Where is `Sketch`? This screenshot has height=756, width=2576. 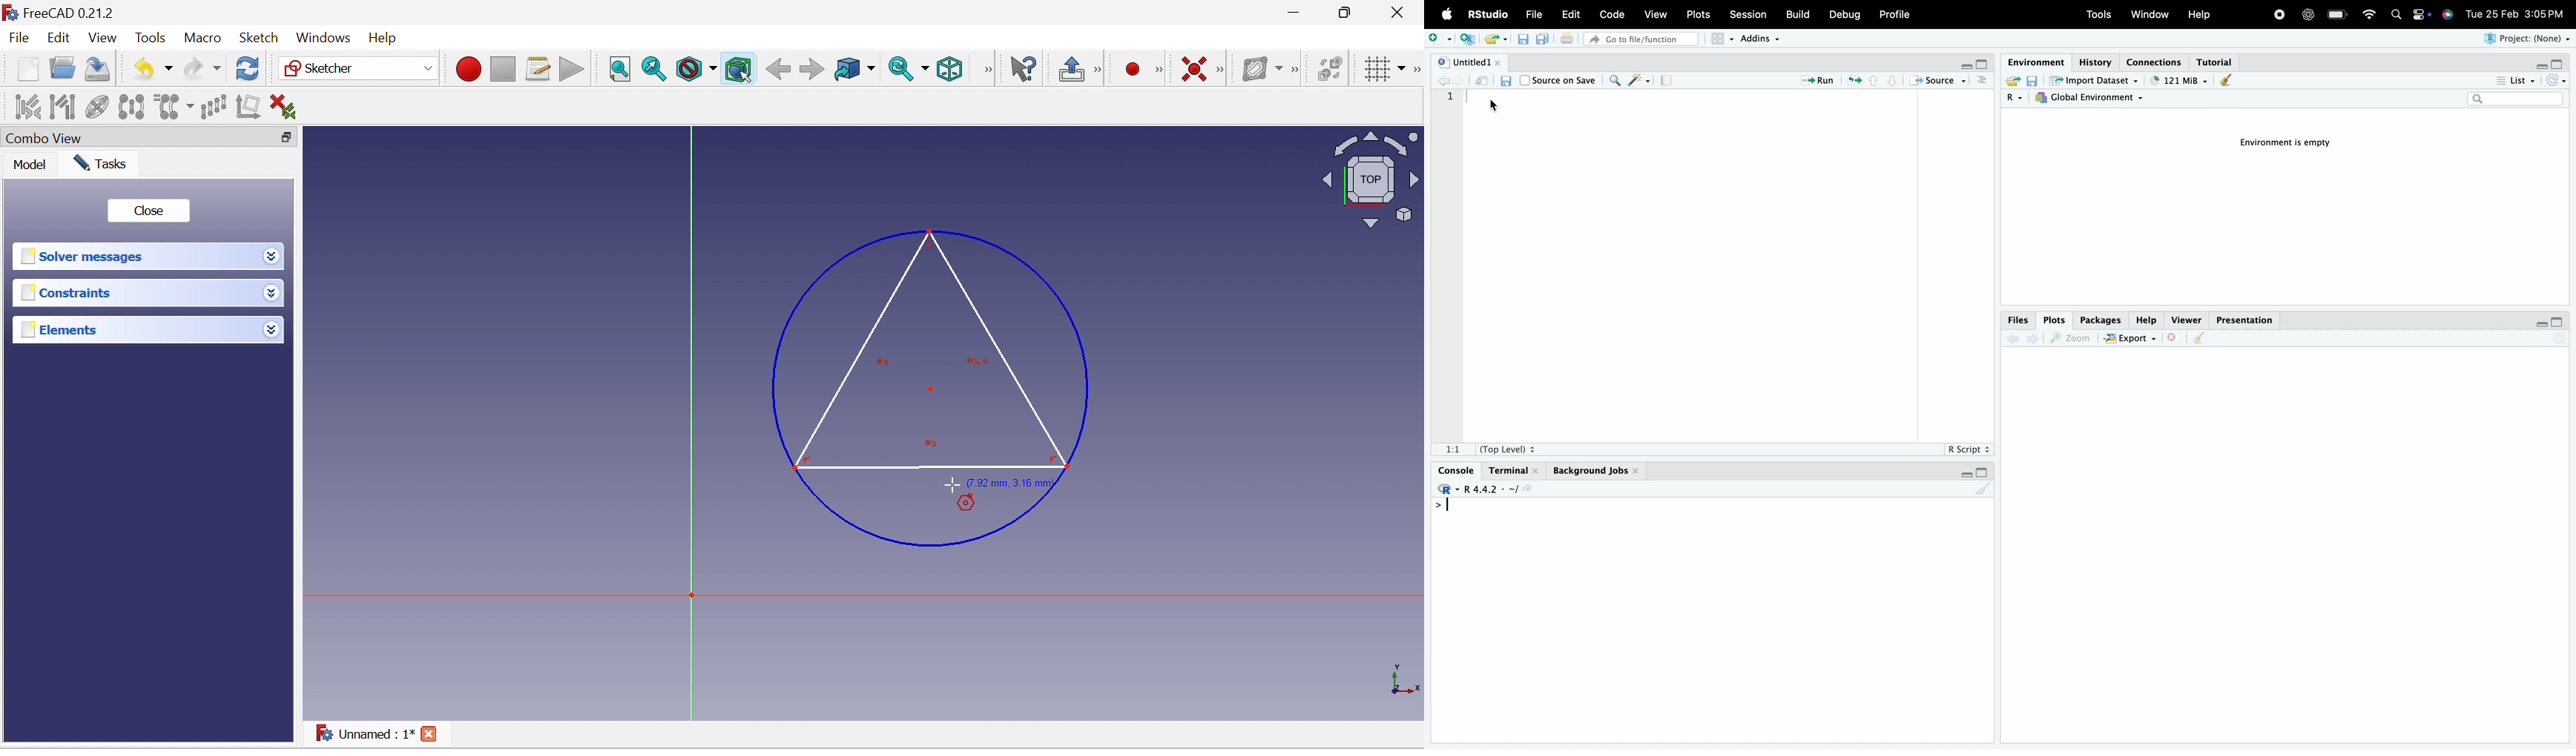 Sketch is located at coordinates (259, 38).